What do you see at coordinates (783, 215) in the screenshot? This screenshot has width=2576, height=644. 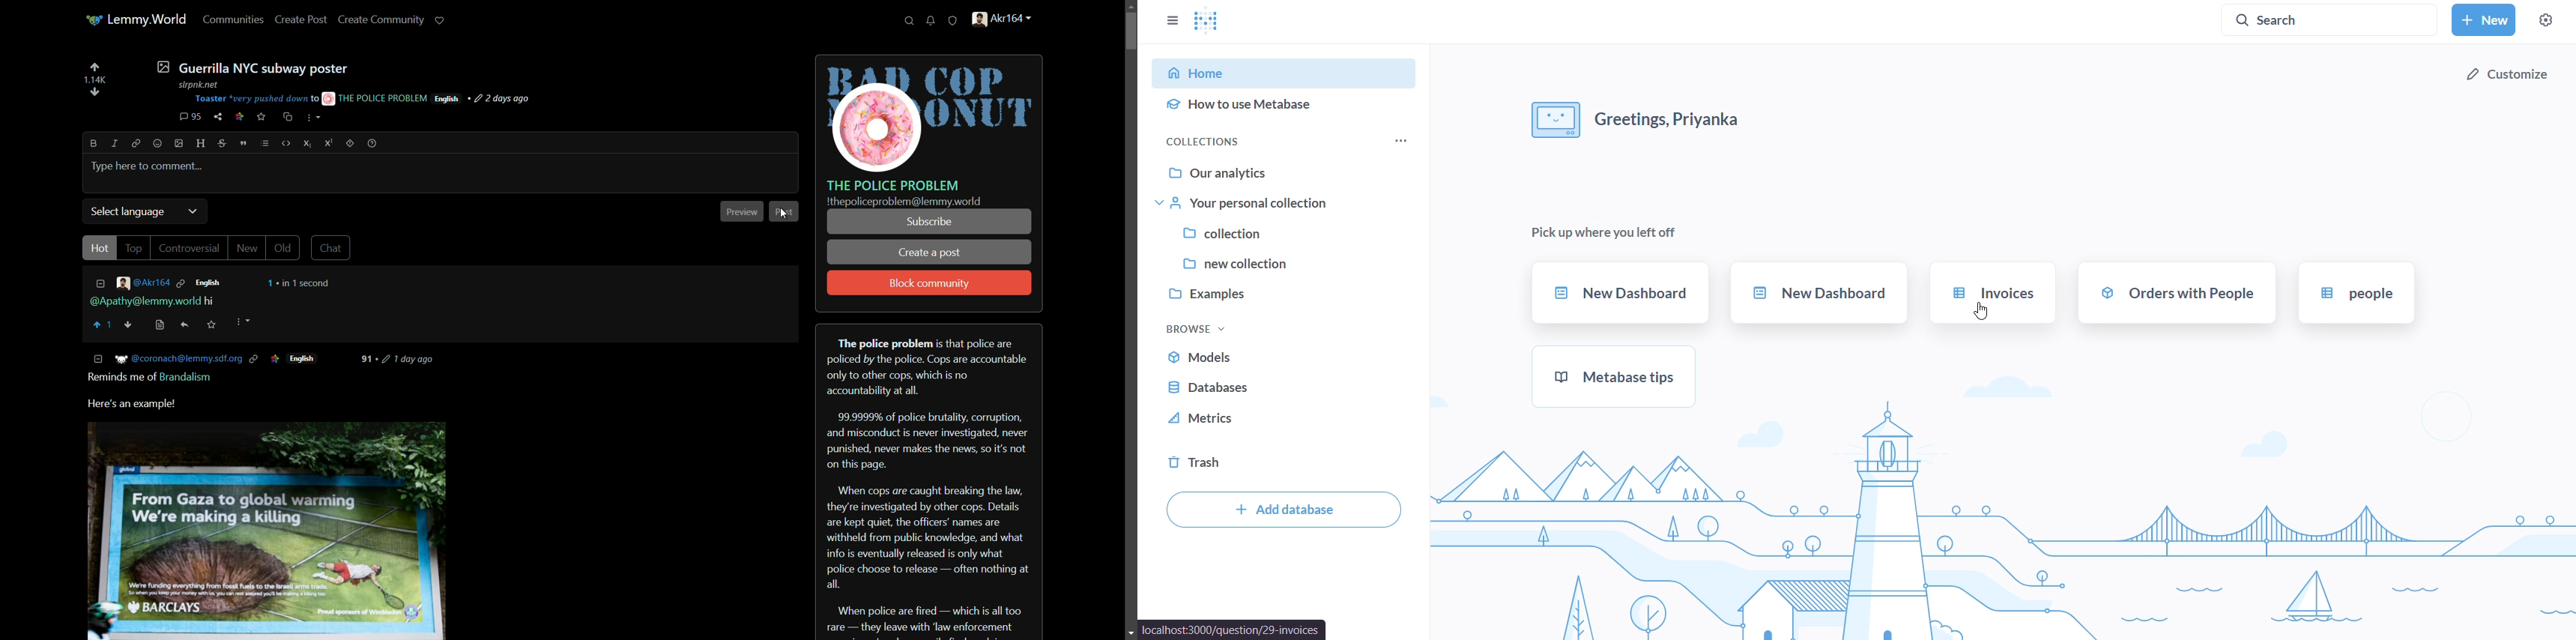 I see `cursor` at bounding box center [783, 215].